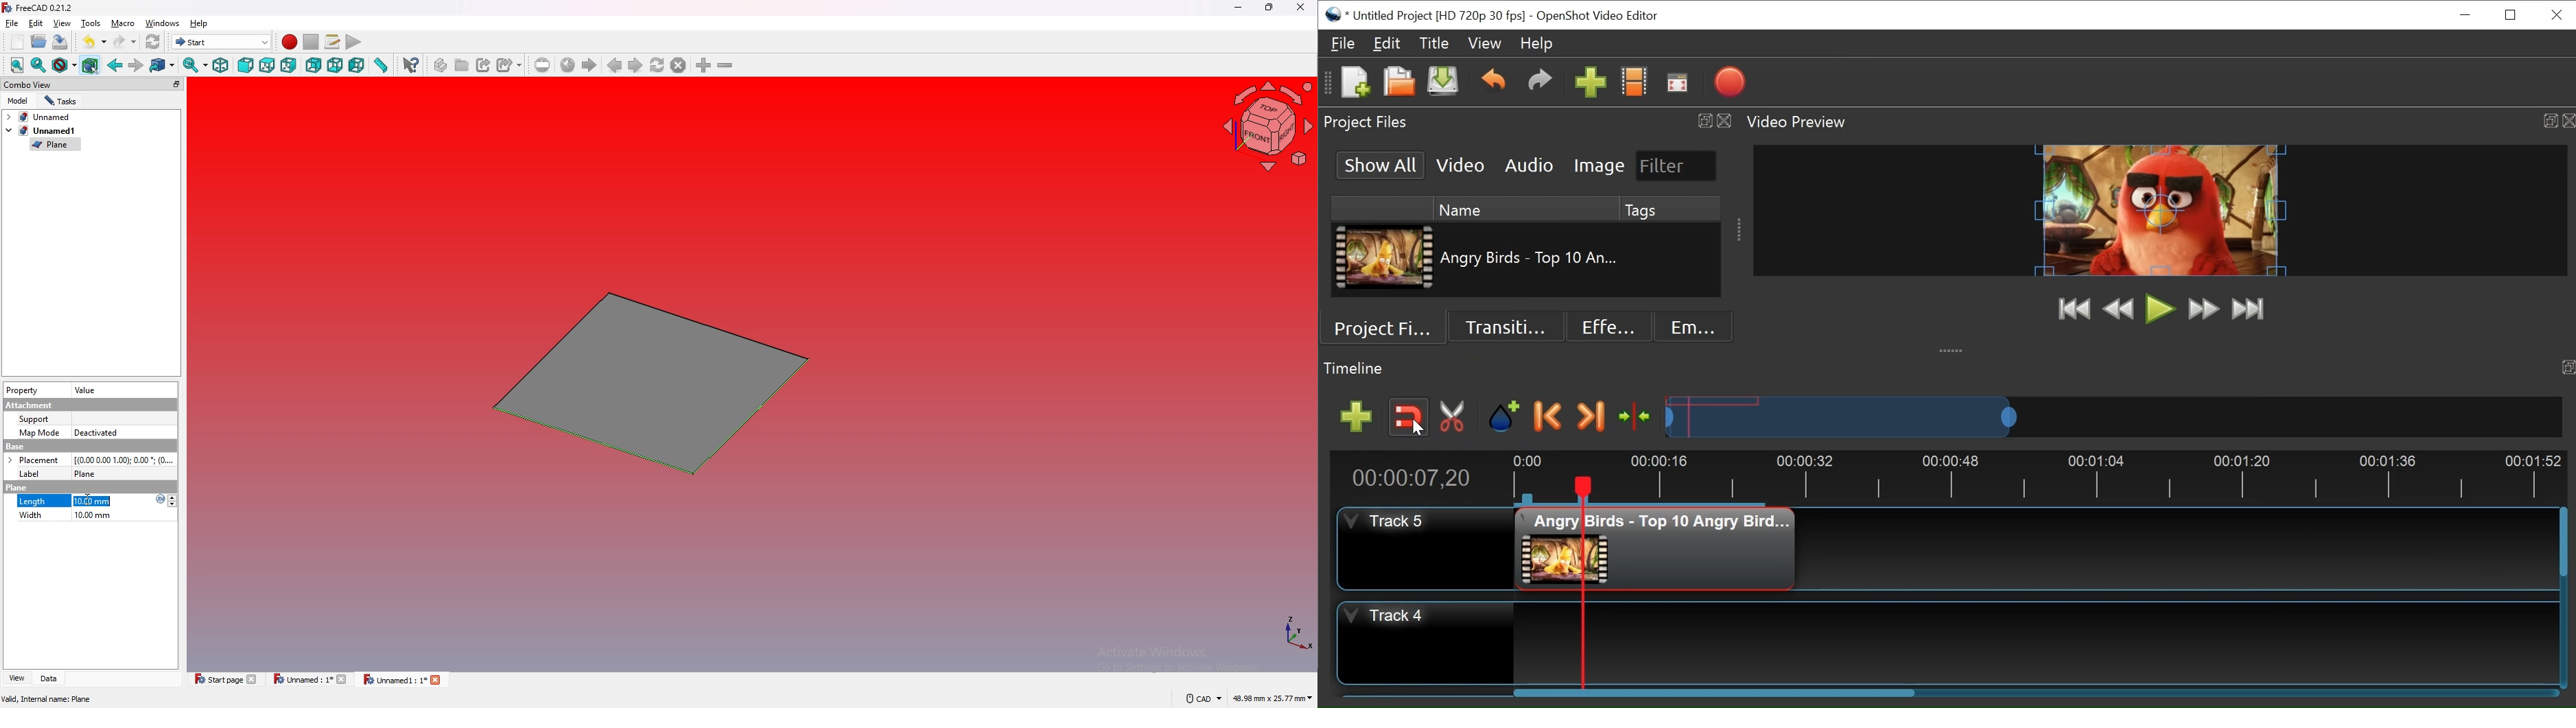 The image size is (2576, 728). I want to click on open, so click(39, 41).